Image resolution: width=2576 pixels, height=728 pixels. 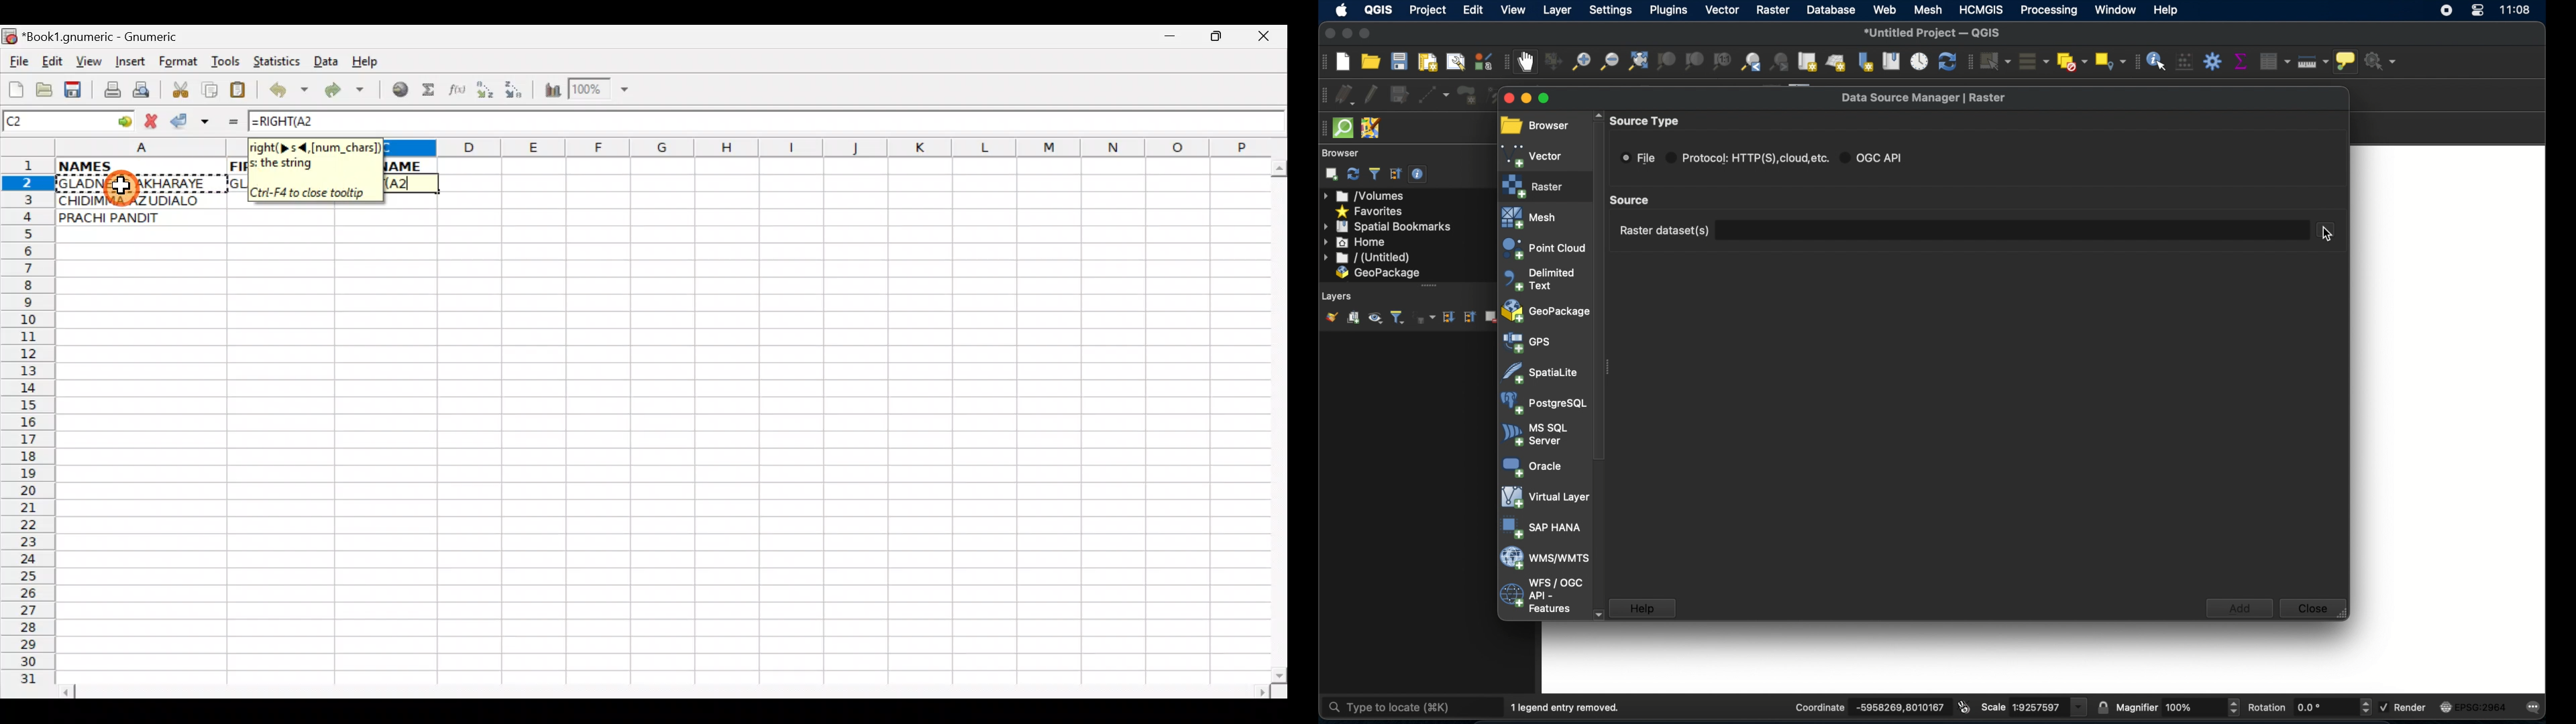 I want to click on messages, so click(x=2537, y=707).